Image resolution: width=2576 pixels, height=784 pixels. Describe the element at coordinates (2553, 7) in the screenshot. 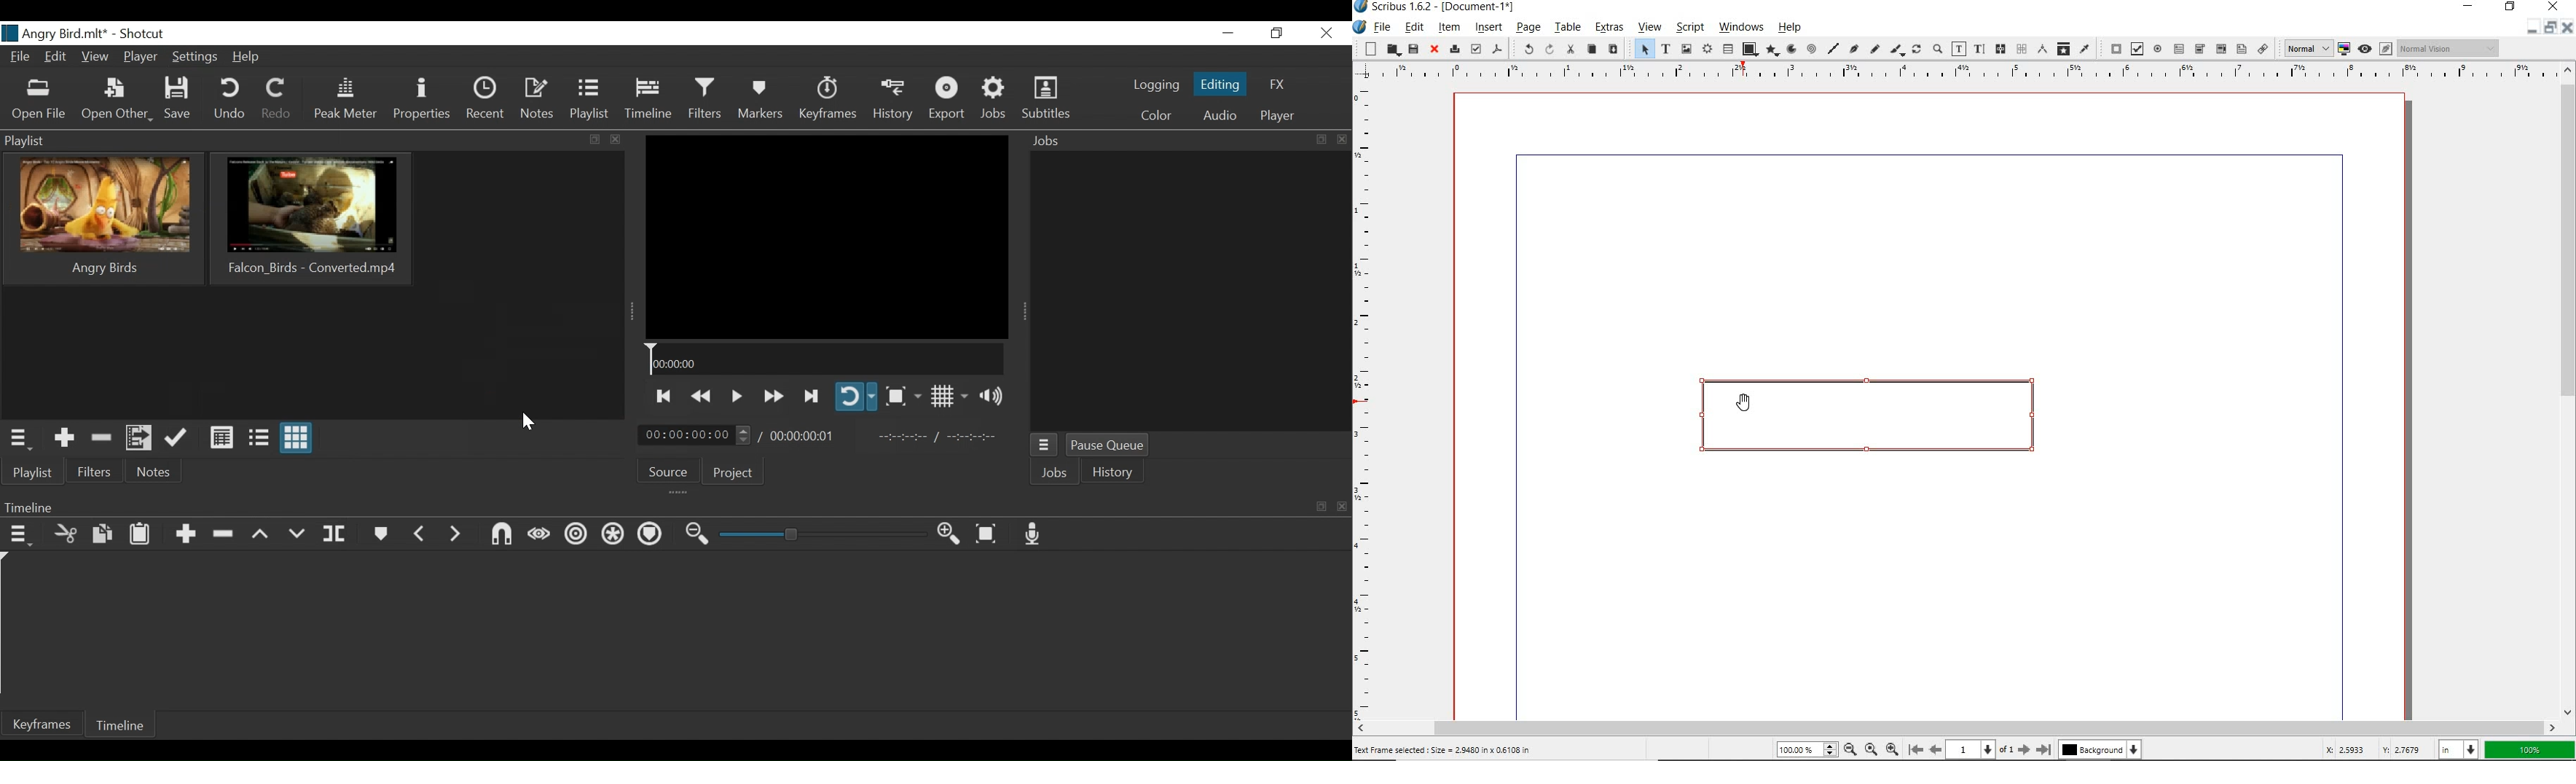

I see `close` at that location.